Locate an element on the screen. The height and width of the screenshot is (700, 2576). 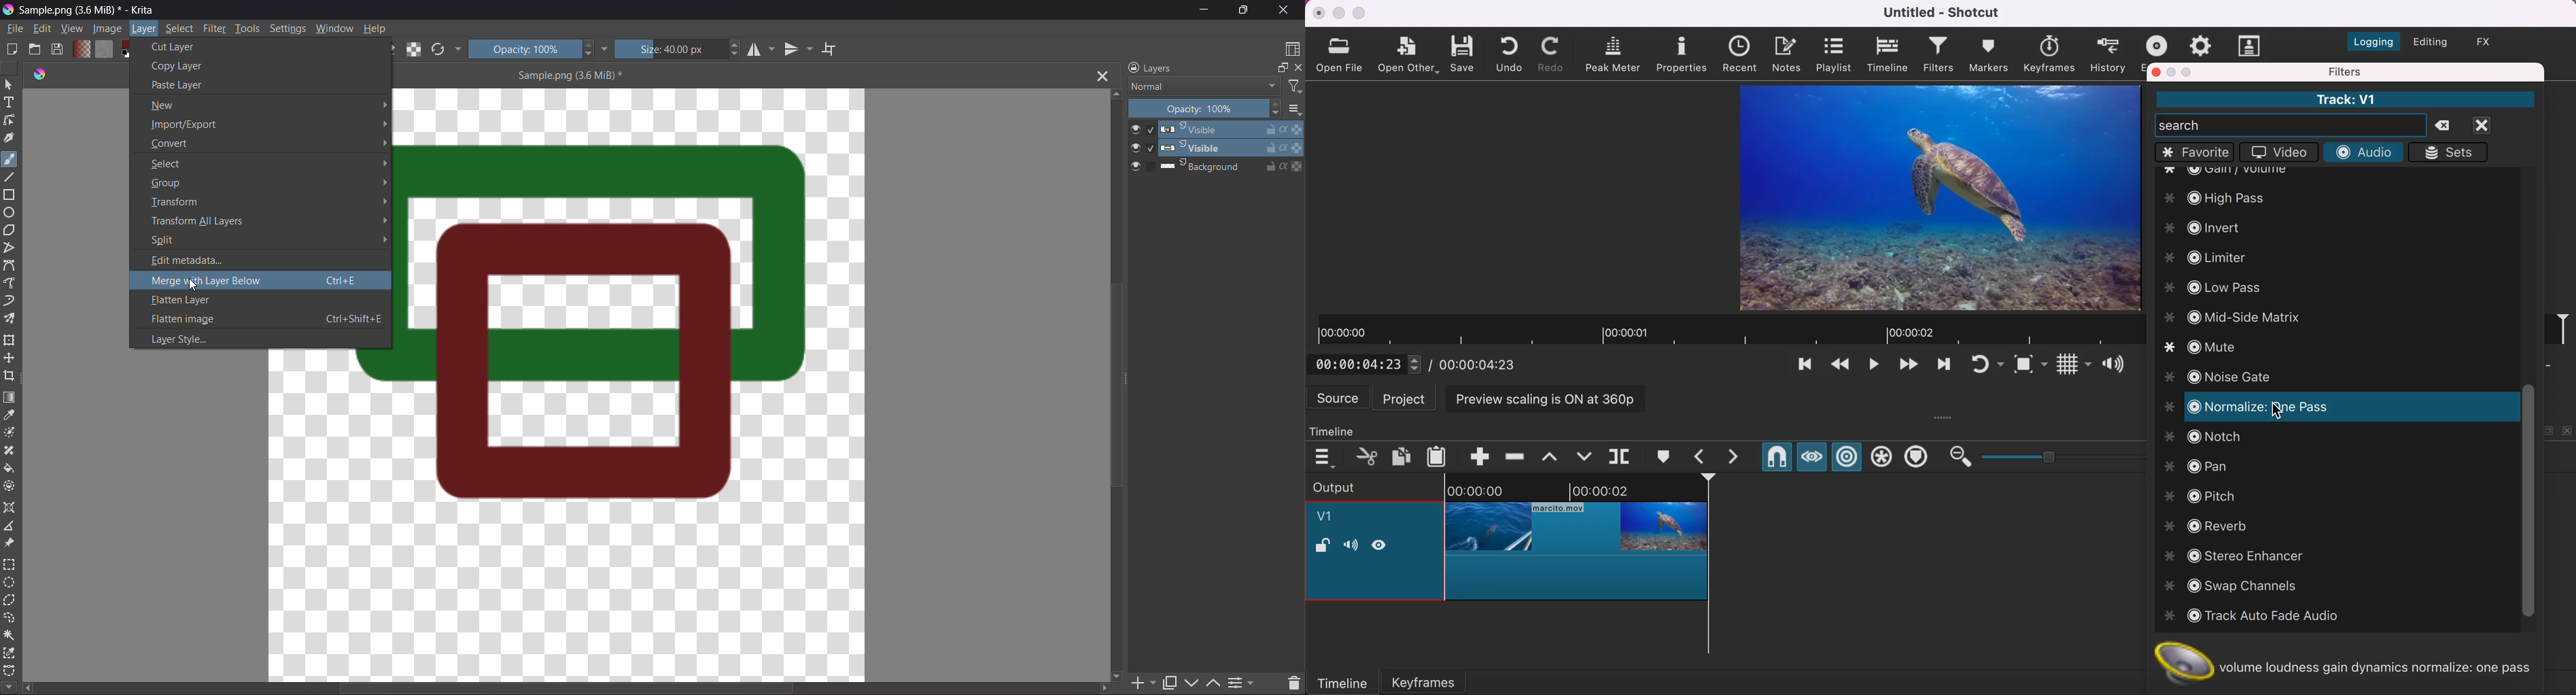
Horizontal Mirror Tool is located at coordinates (761, 50).